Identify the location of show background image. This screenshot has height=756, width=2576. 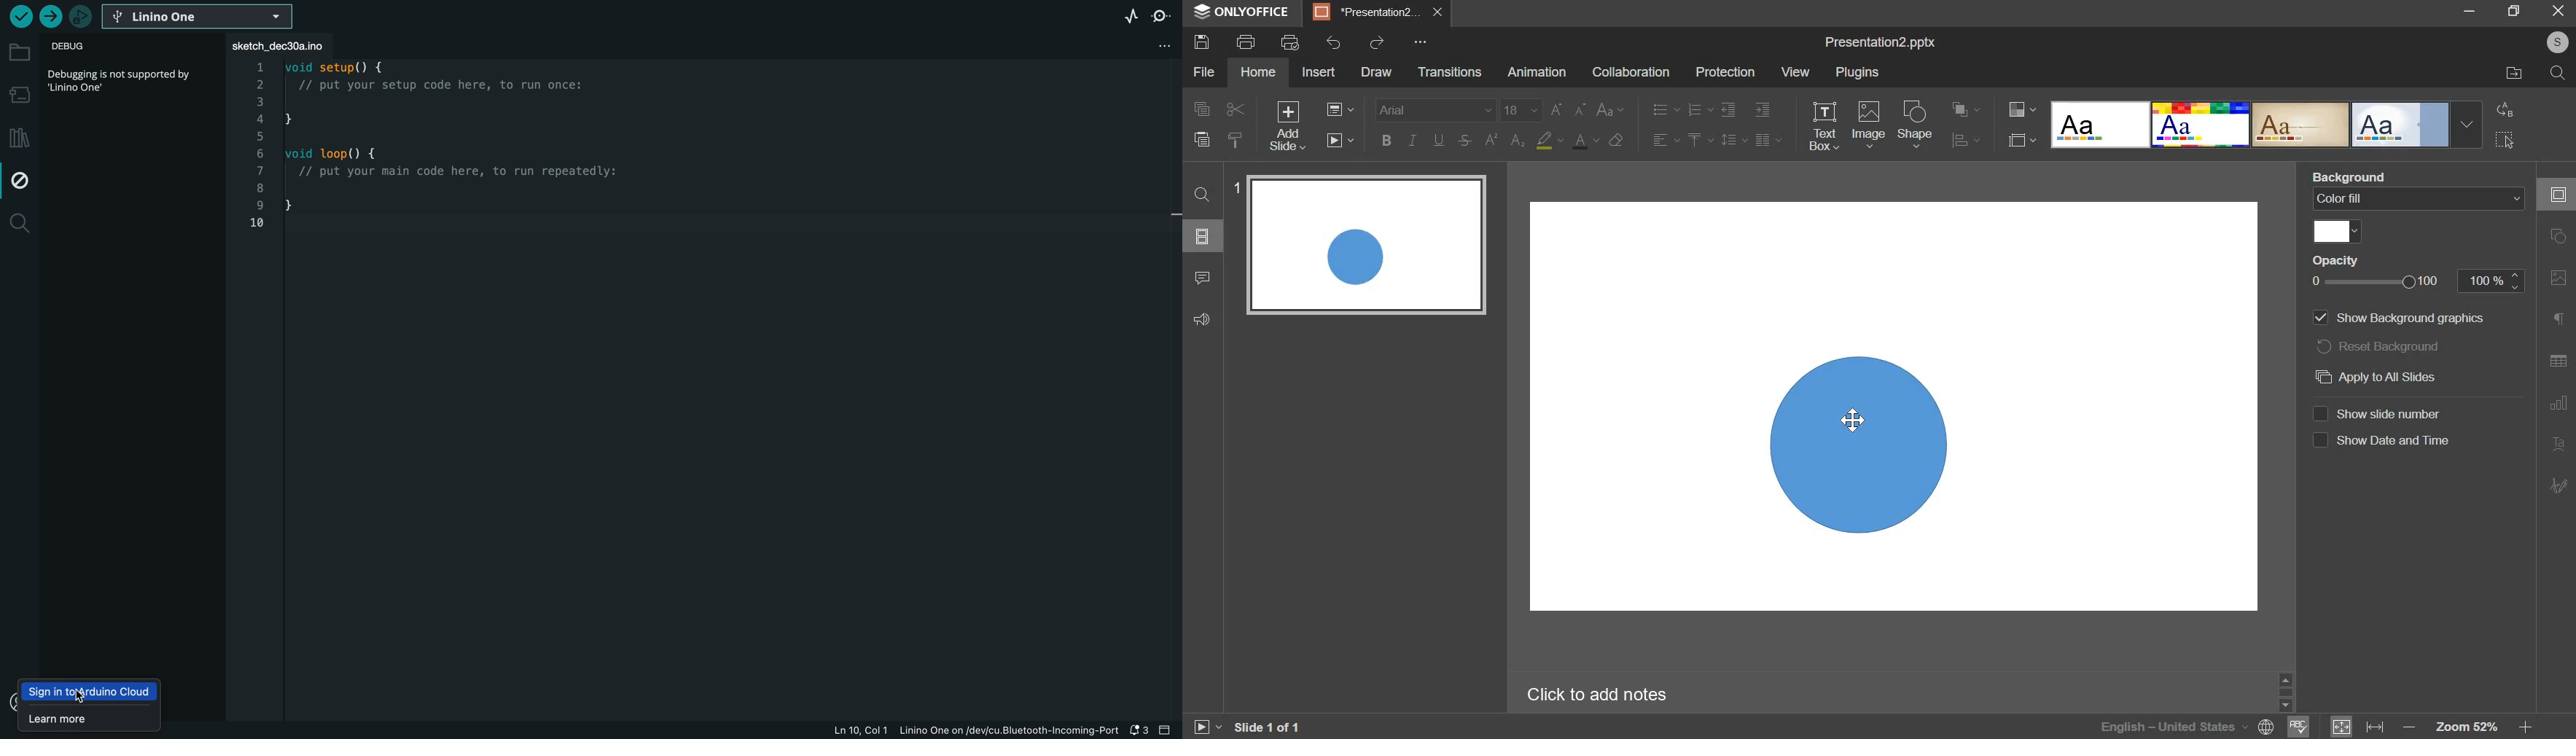
(2322, 320).